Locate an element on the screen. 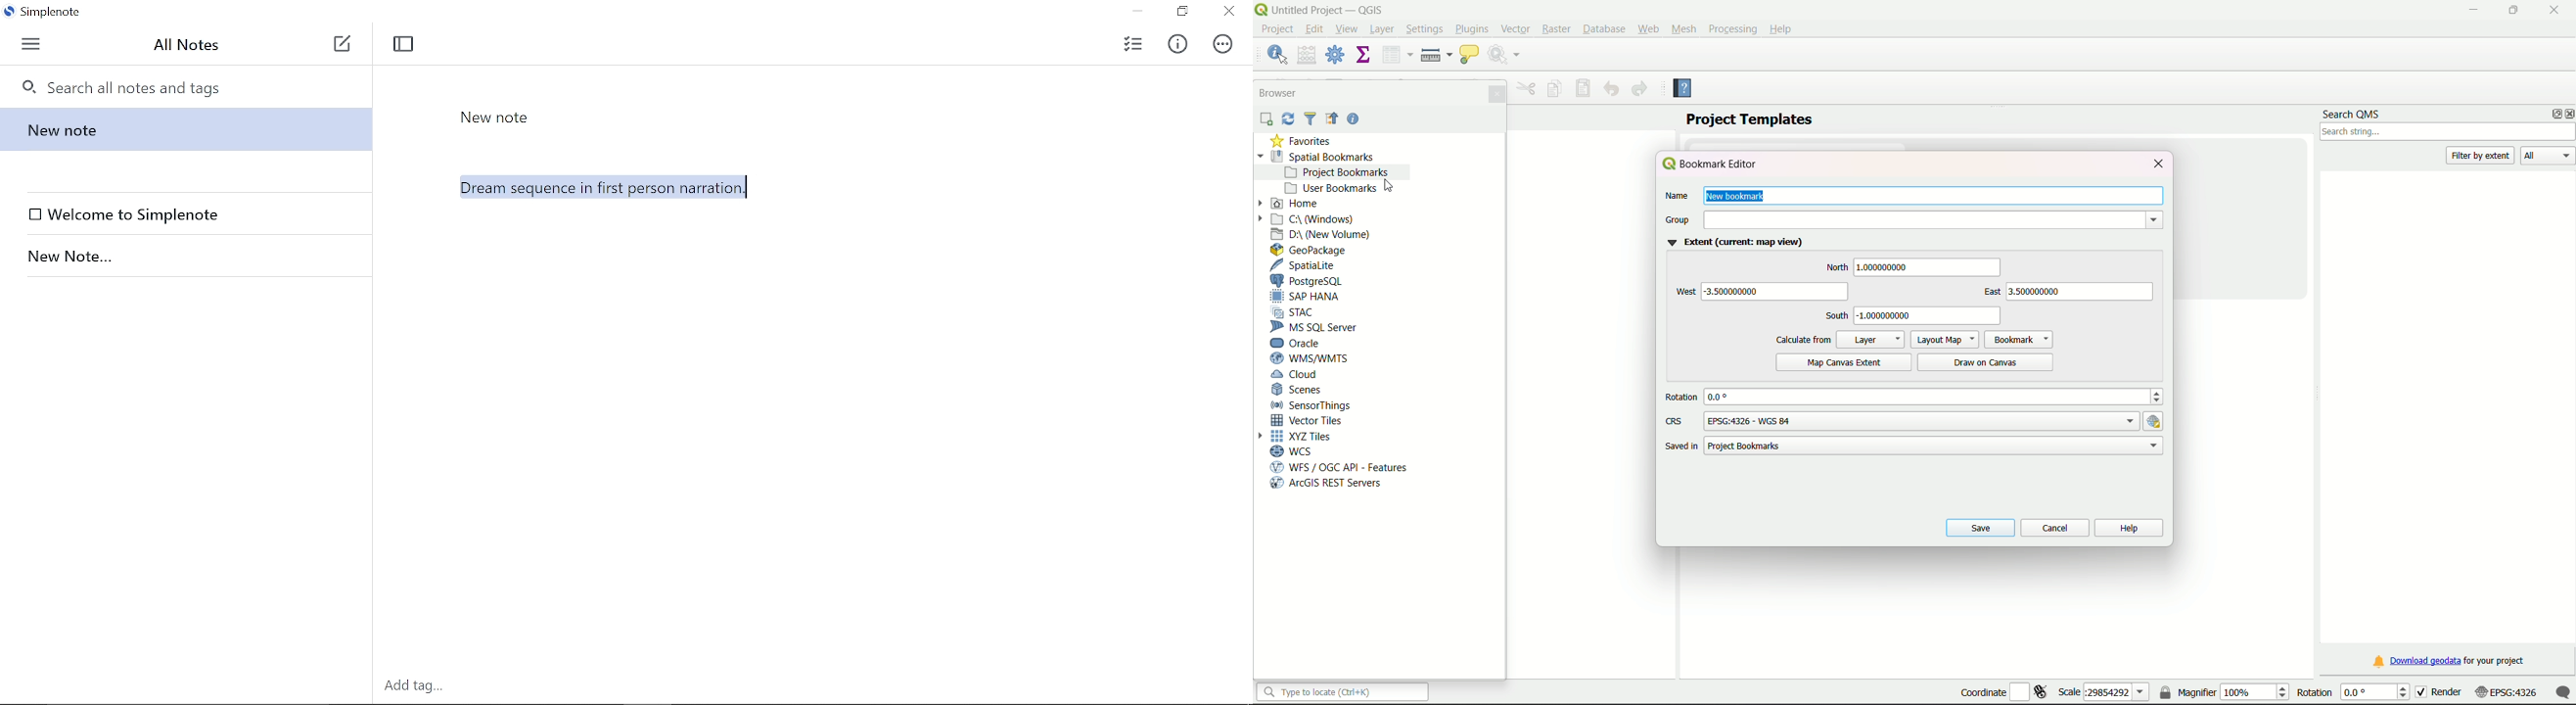 The width and height of the screenshot is (2576, 728). Close is located at coordinates (1229, 13).